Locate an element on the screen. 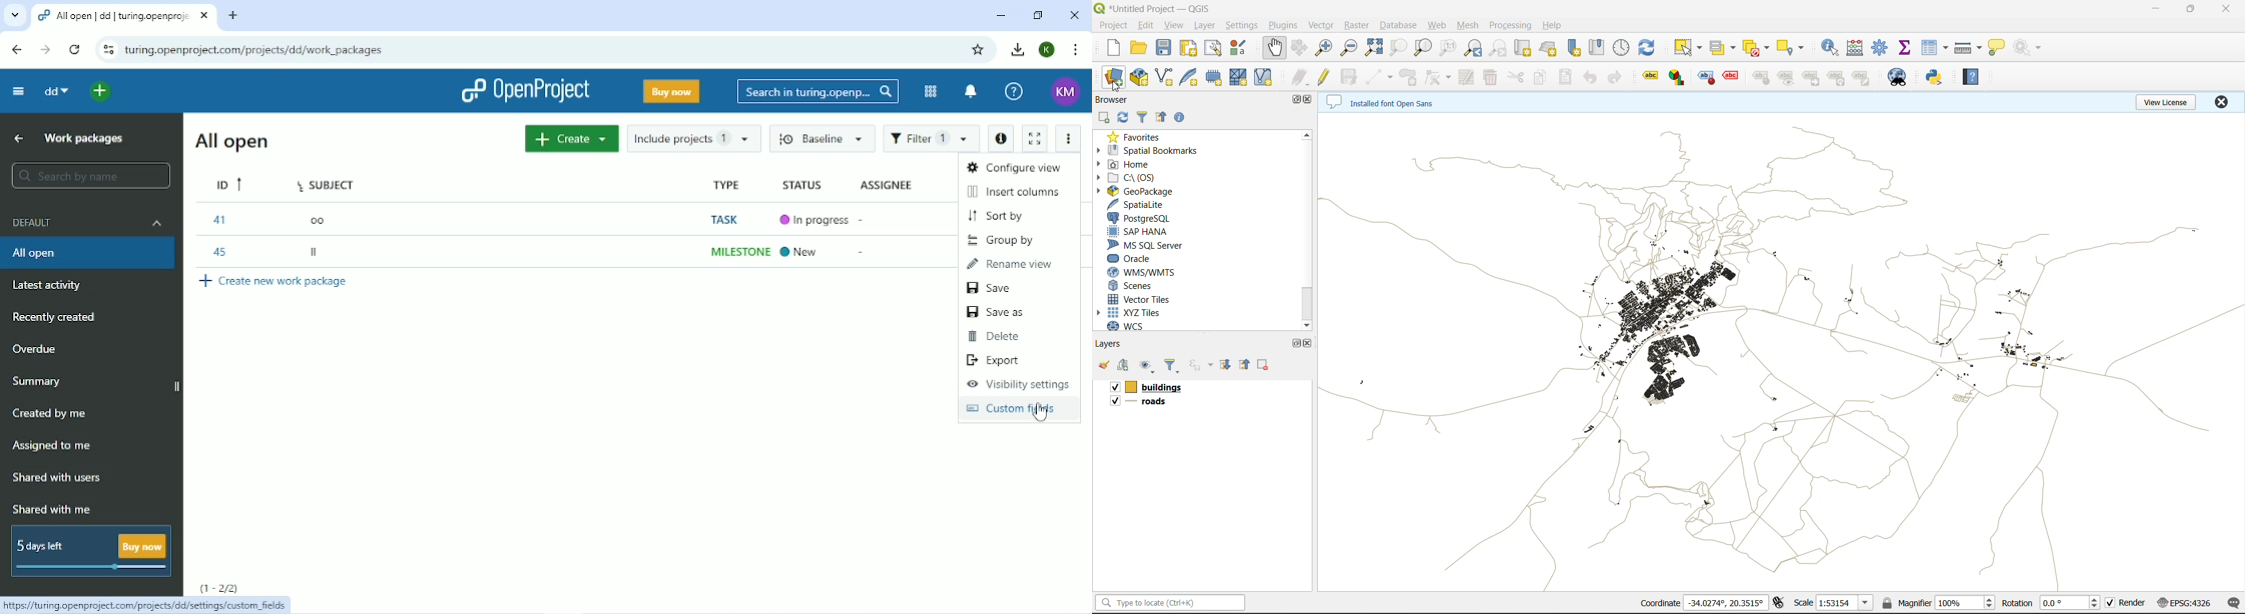  Export is located at coordinates (995, 360).